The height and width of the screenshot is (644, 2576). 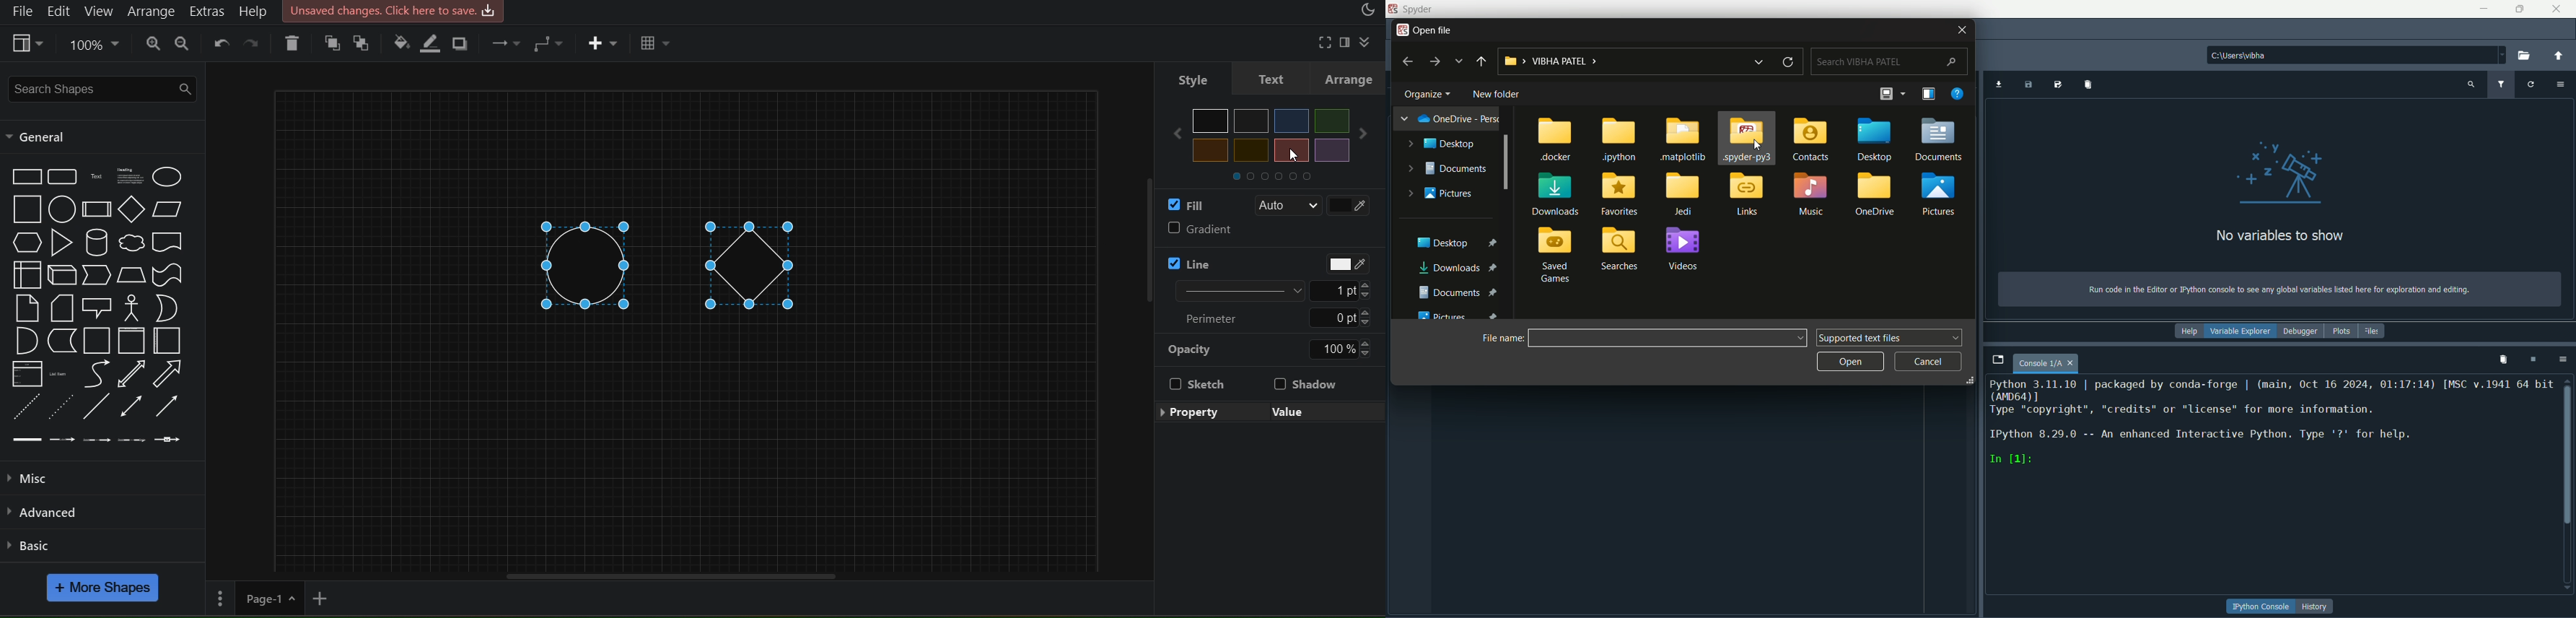 I want to click on plots, so click(x=2341, y=332).